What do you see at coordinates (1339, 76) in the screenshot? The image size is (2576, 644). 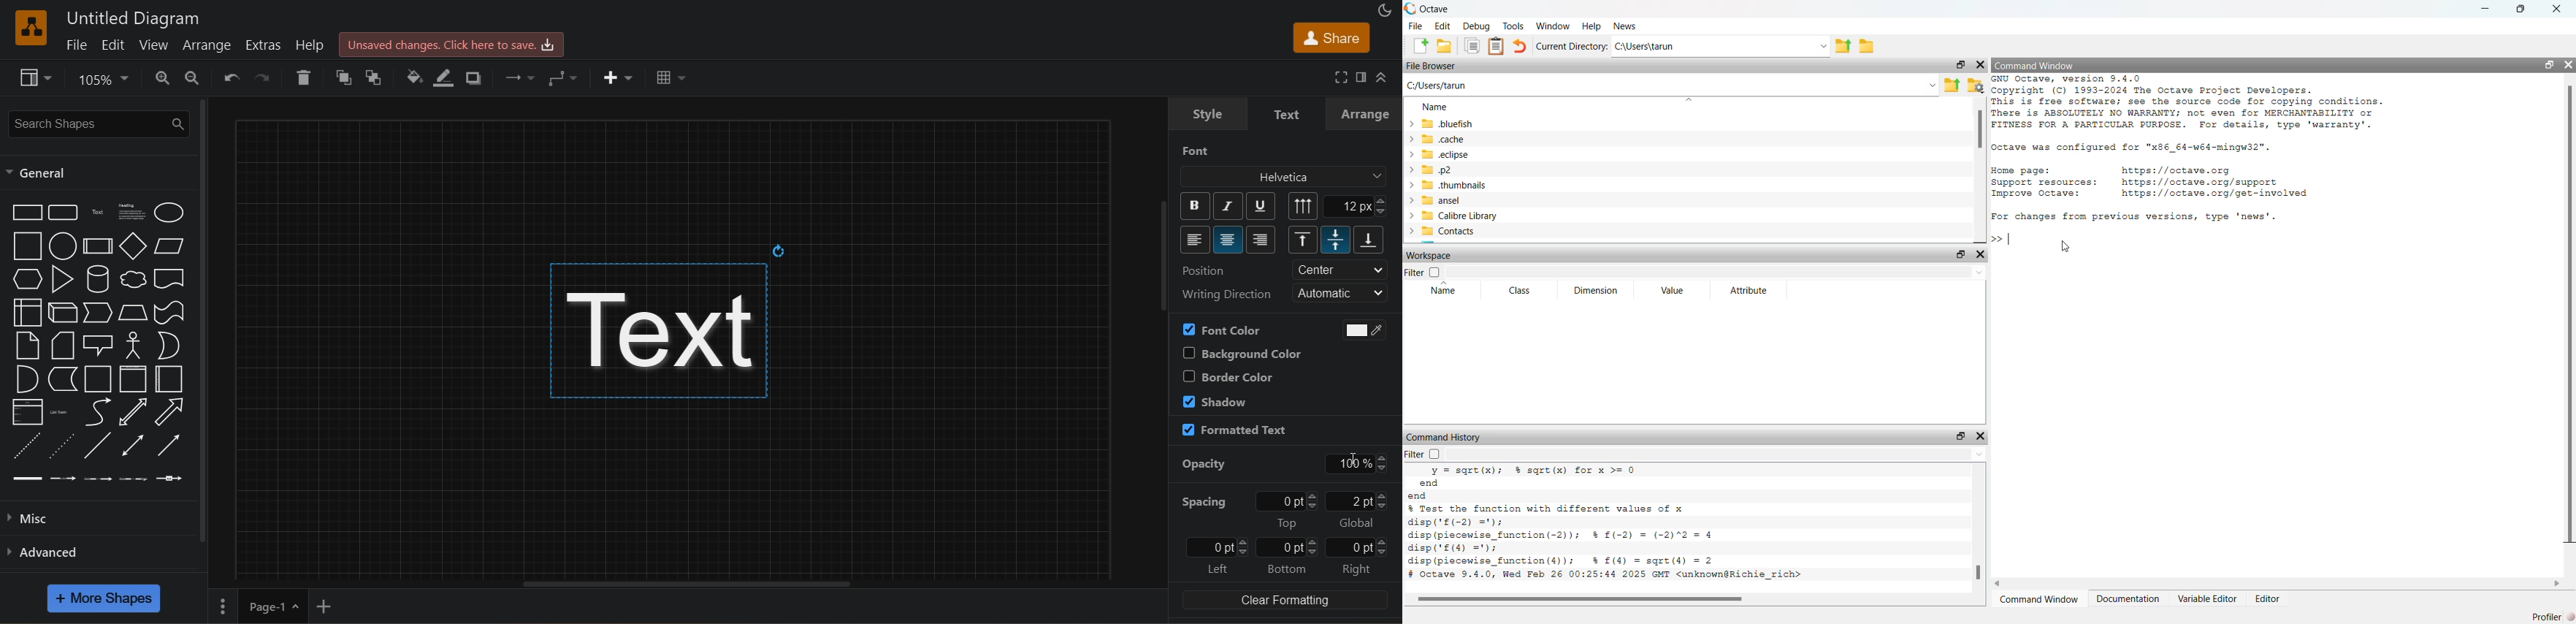 I see `fullscreen` at bounding box center [1339, 76].